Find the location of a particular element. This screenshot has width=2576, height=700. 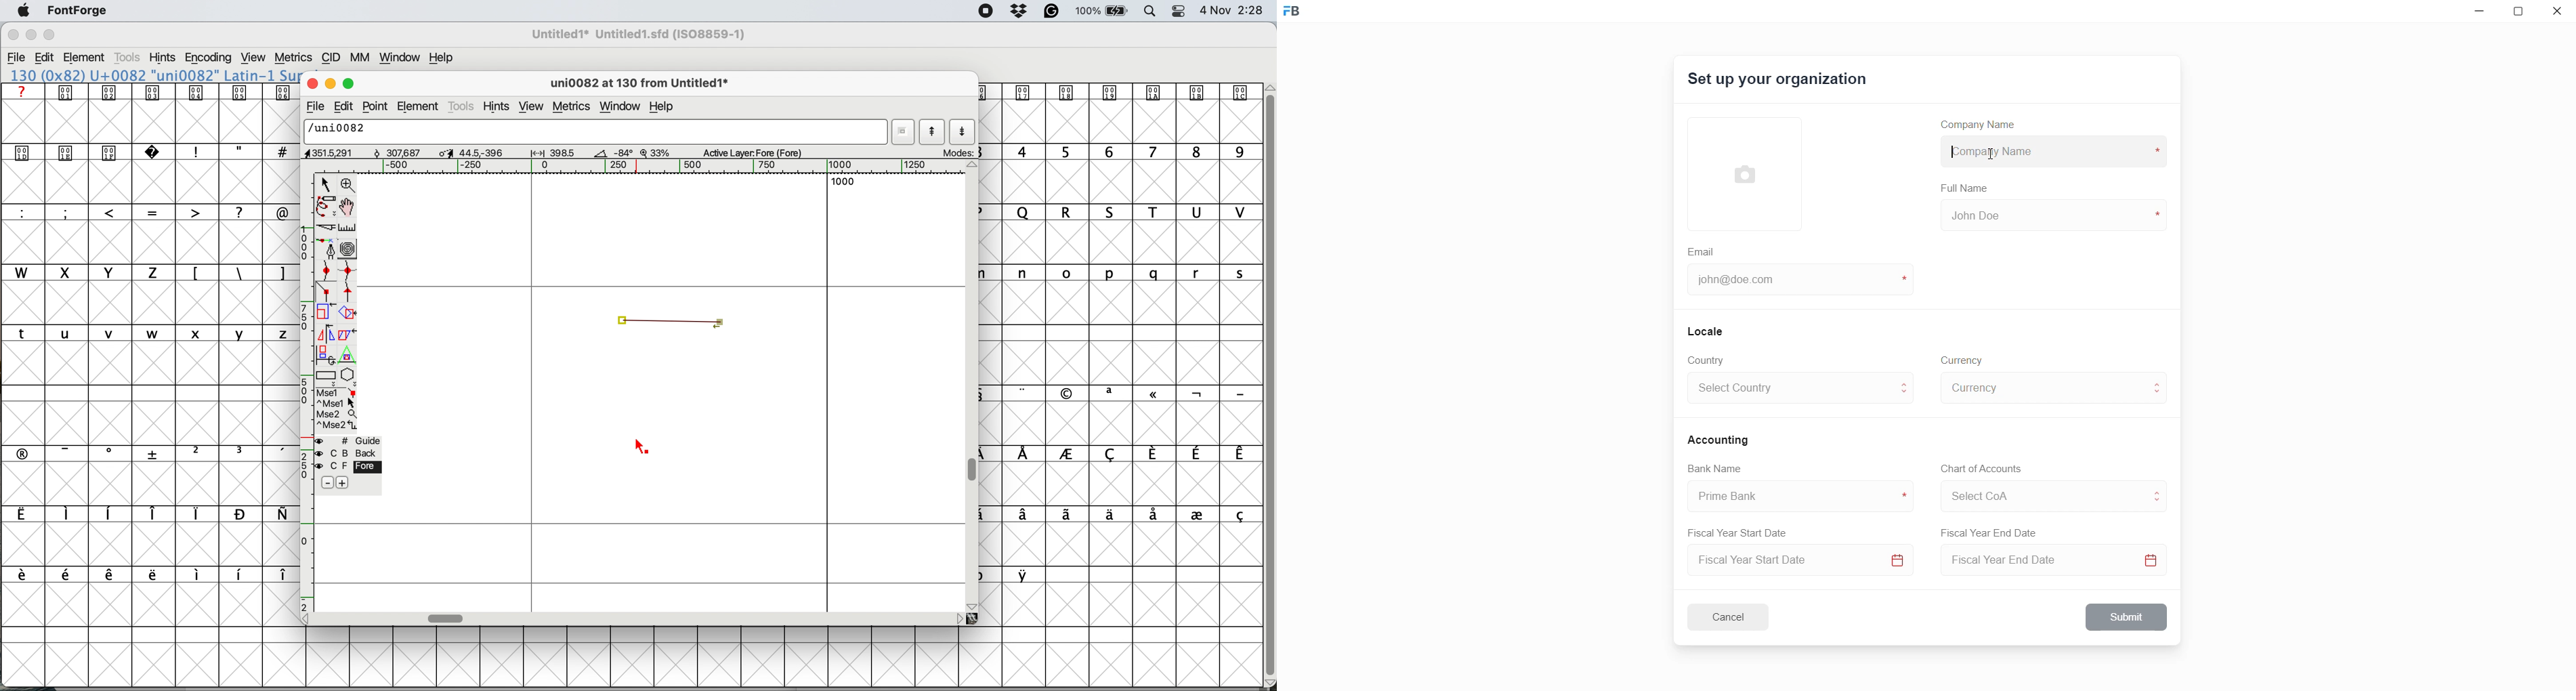

mm is located at coordinates (363, 58).